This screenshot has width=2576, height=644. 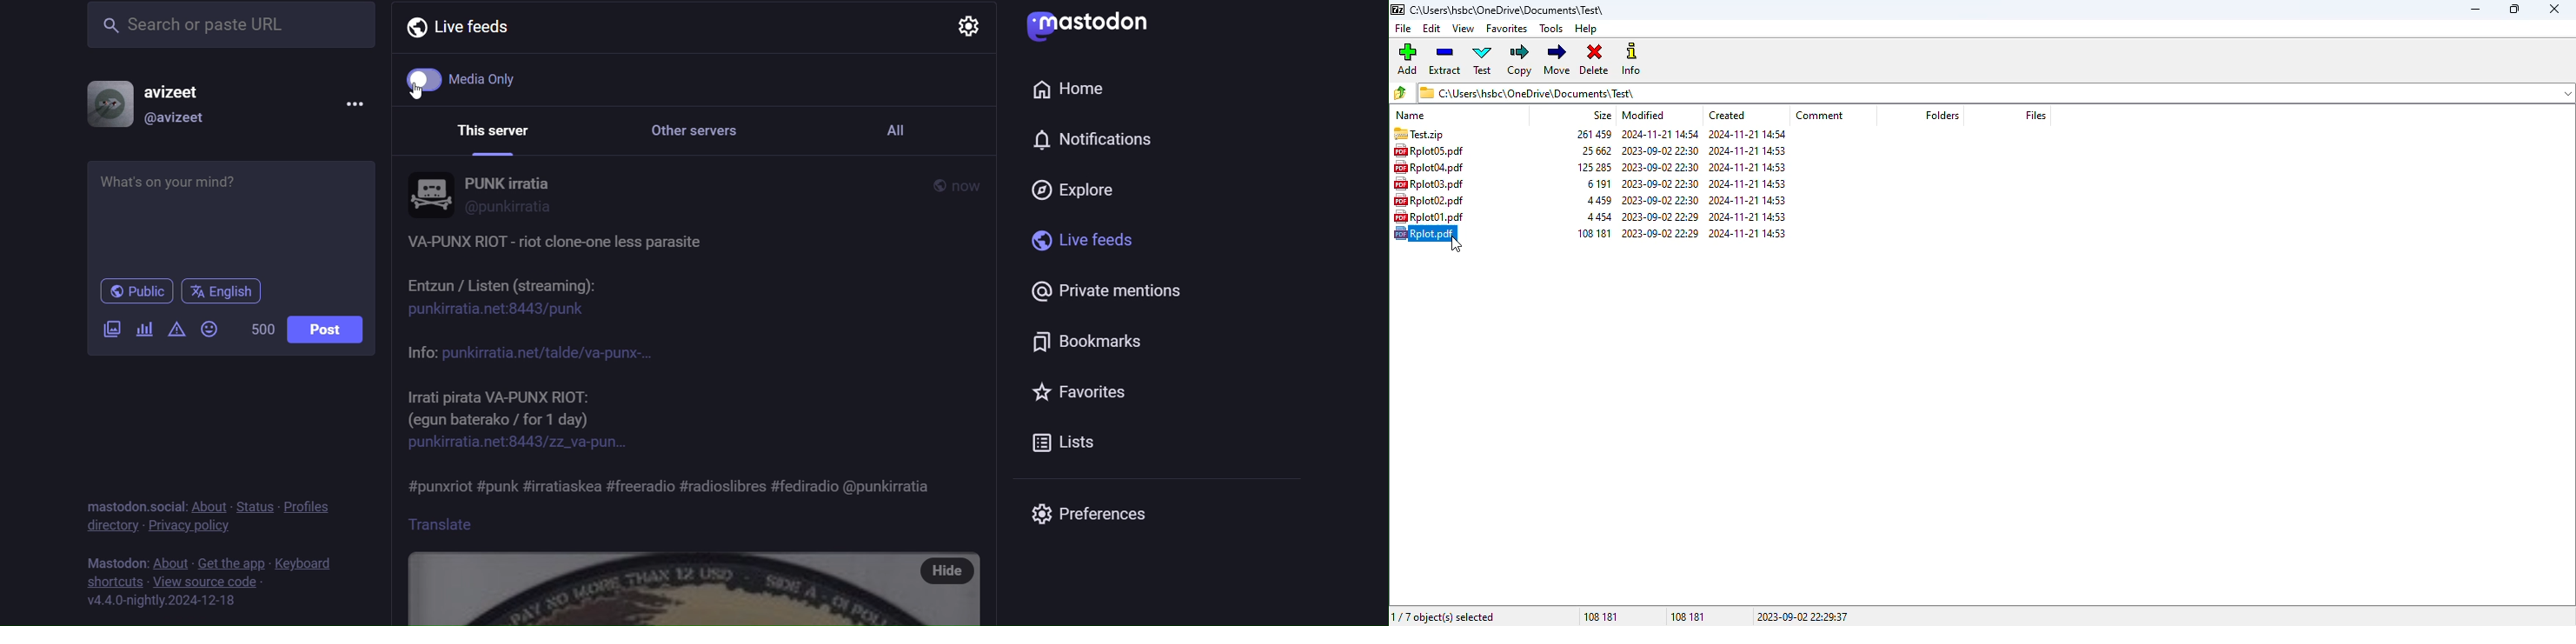 What do you see at coordinates (1078, 245) in the screenshot?
I see `live feeds` at bounding box center [1078, 245].